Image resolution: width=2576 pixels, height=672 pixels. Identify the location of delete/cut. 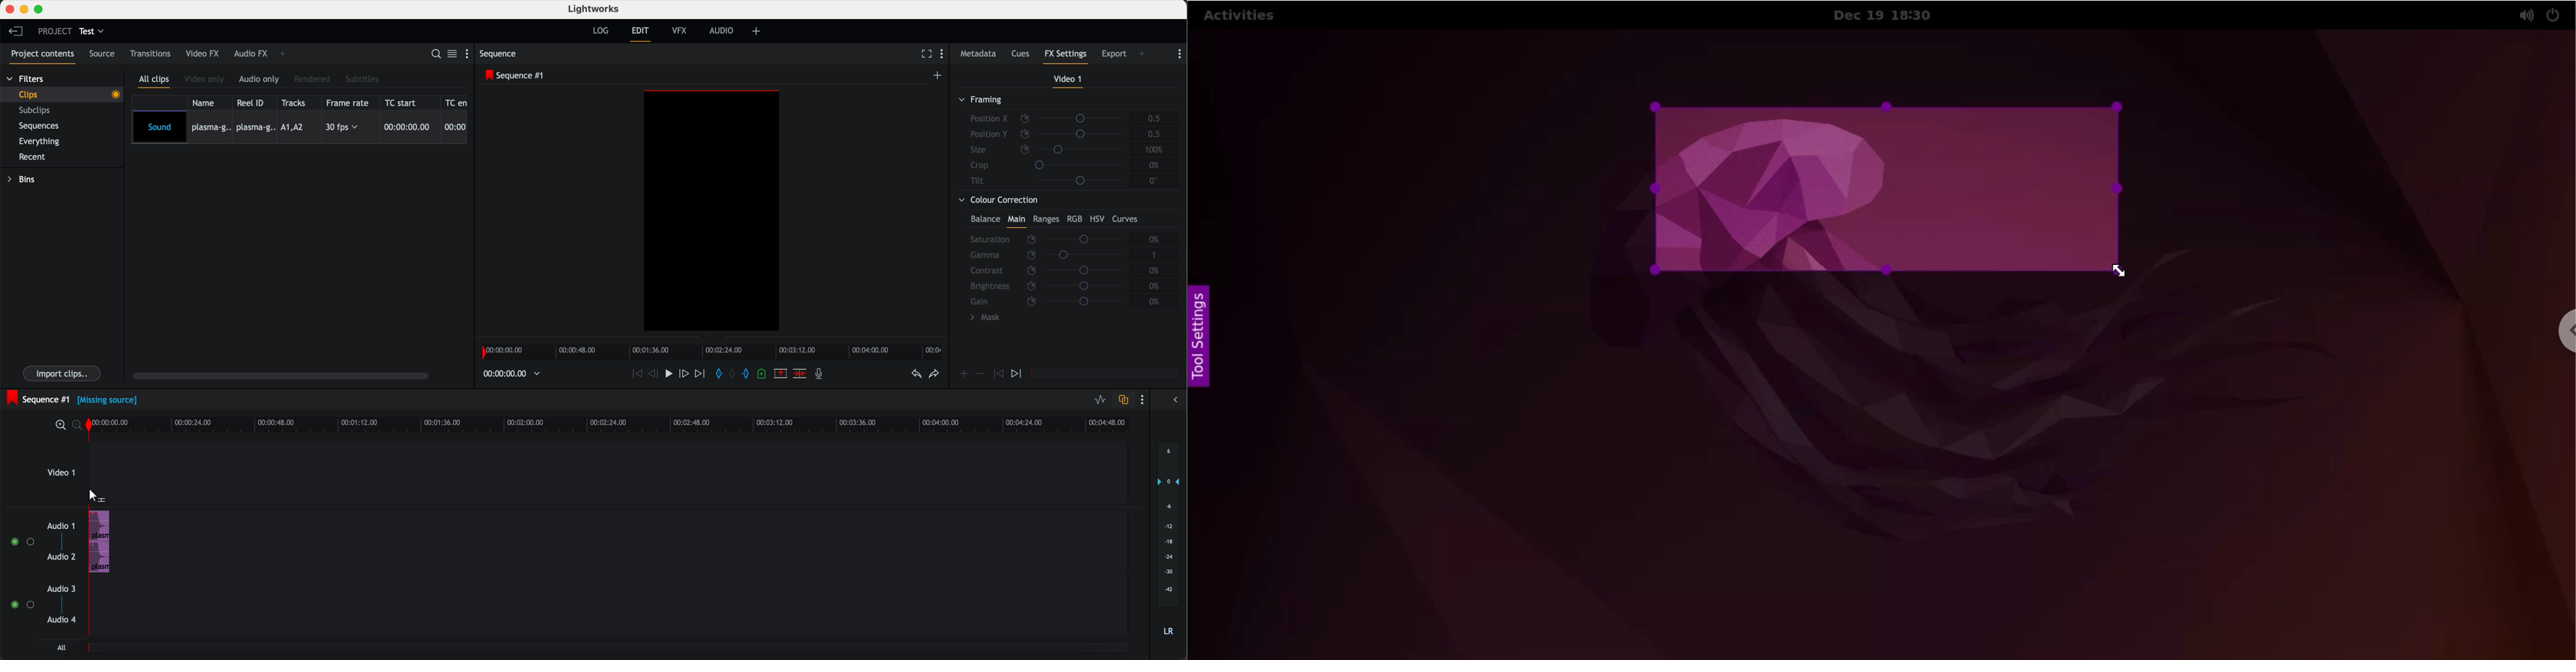
(799, 375).